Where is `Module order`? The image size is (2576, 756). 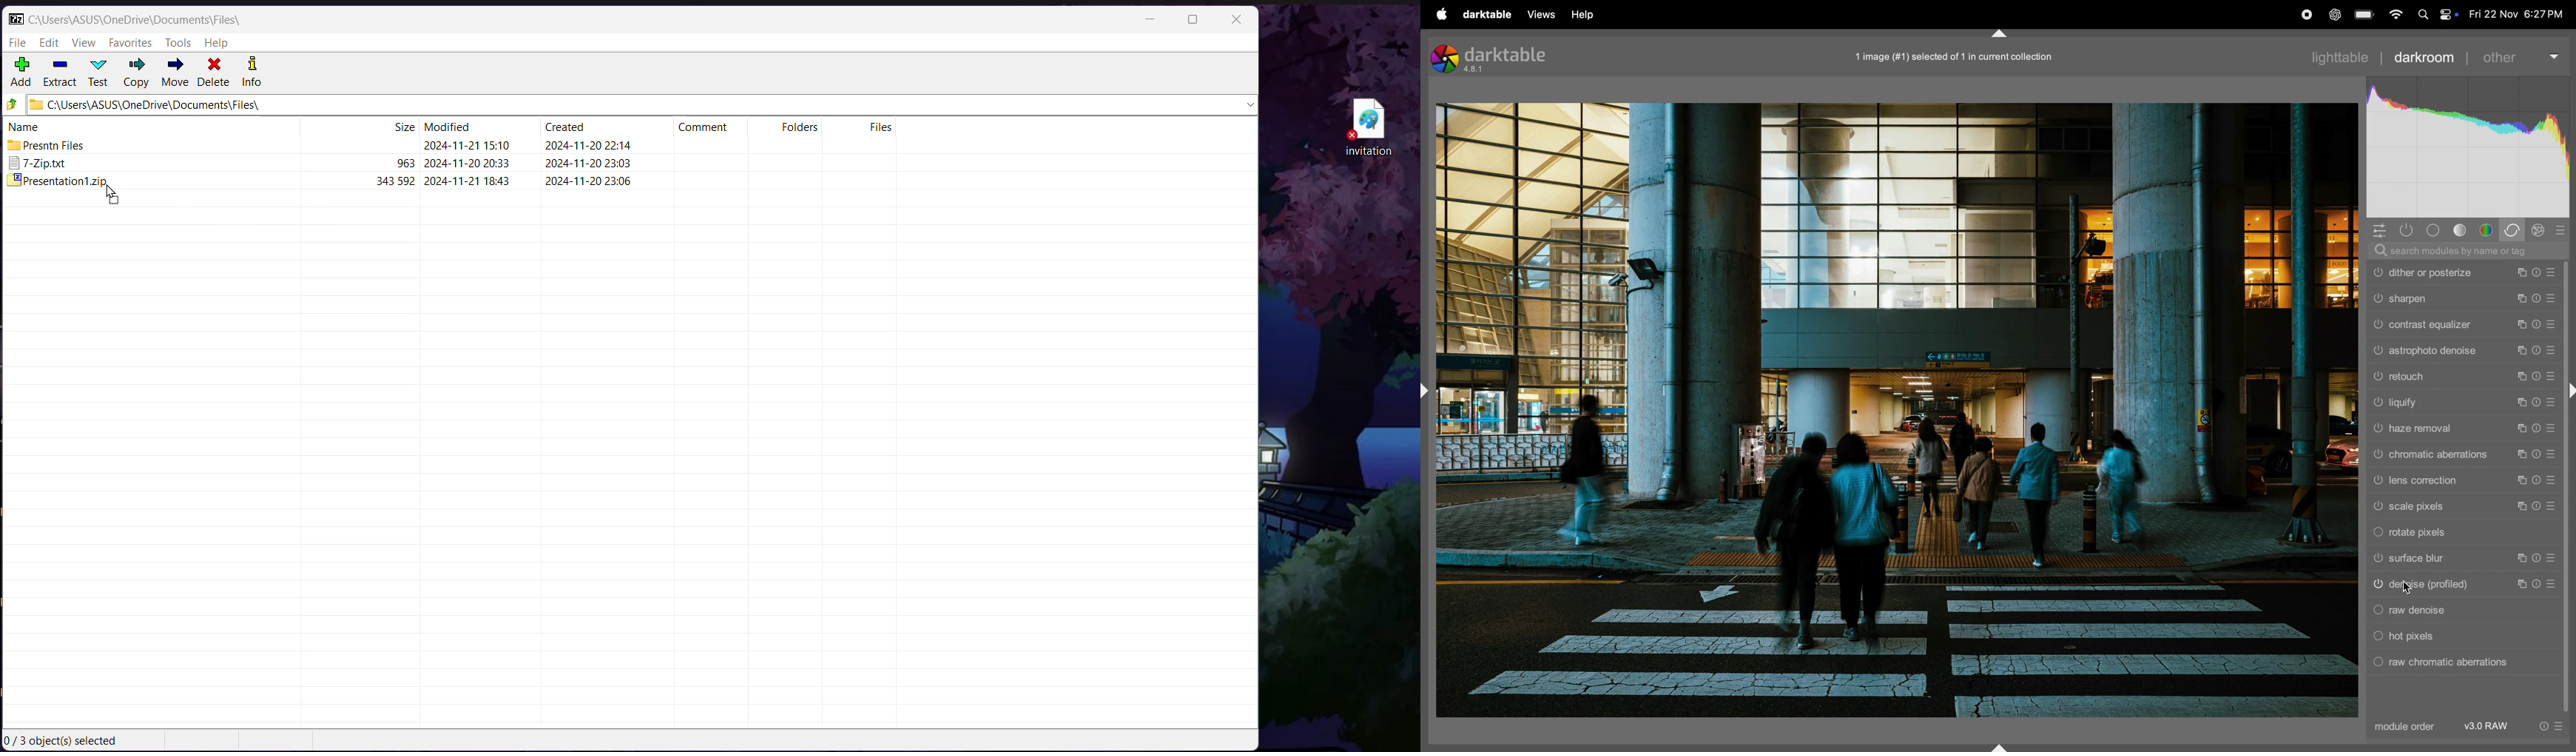 Module order is located at coordinates (2443, 730).